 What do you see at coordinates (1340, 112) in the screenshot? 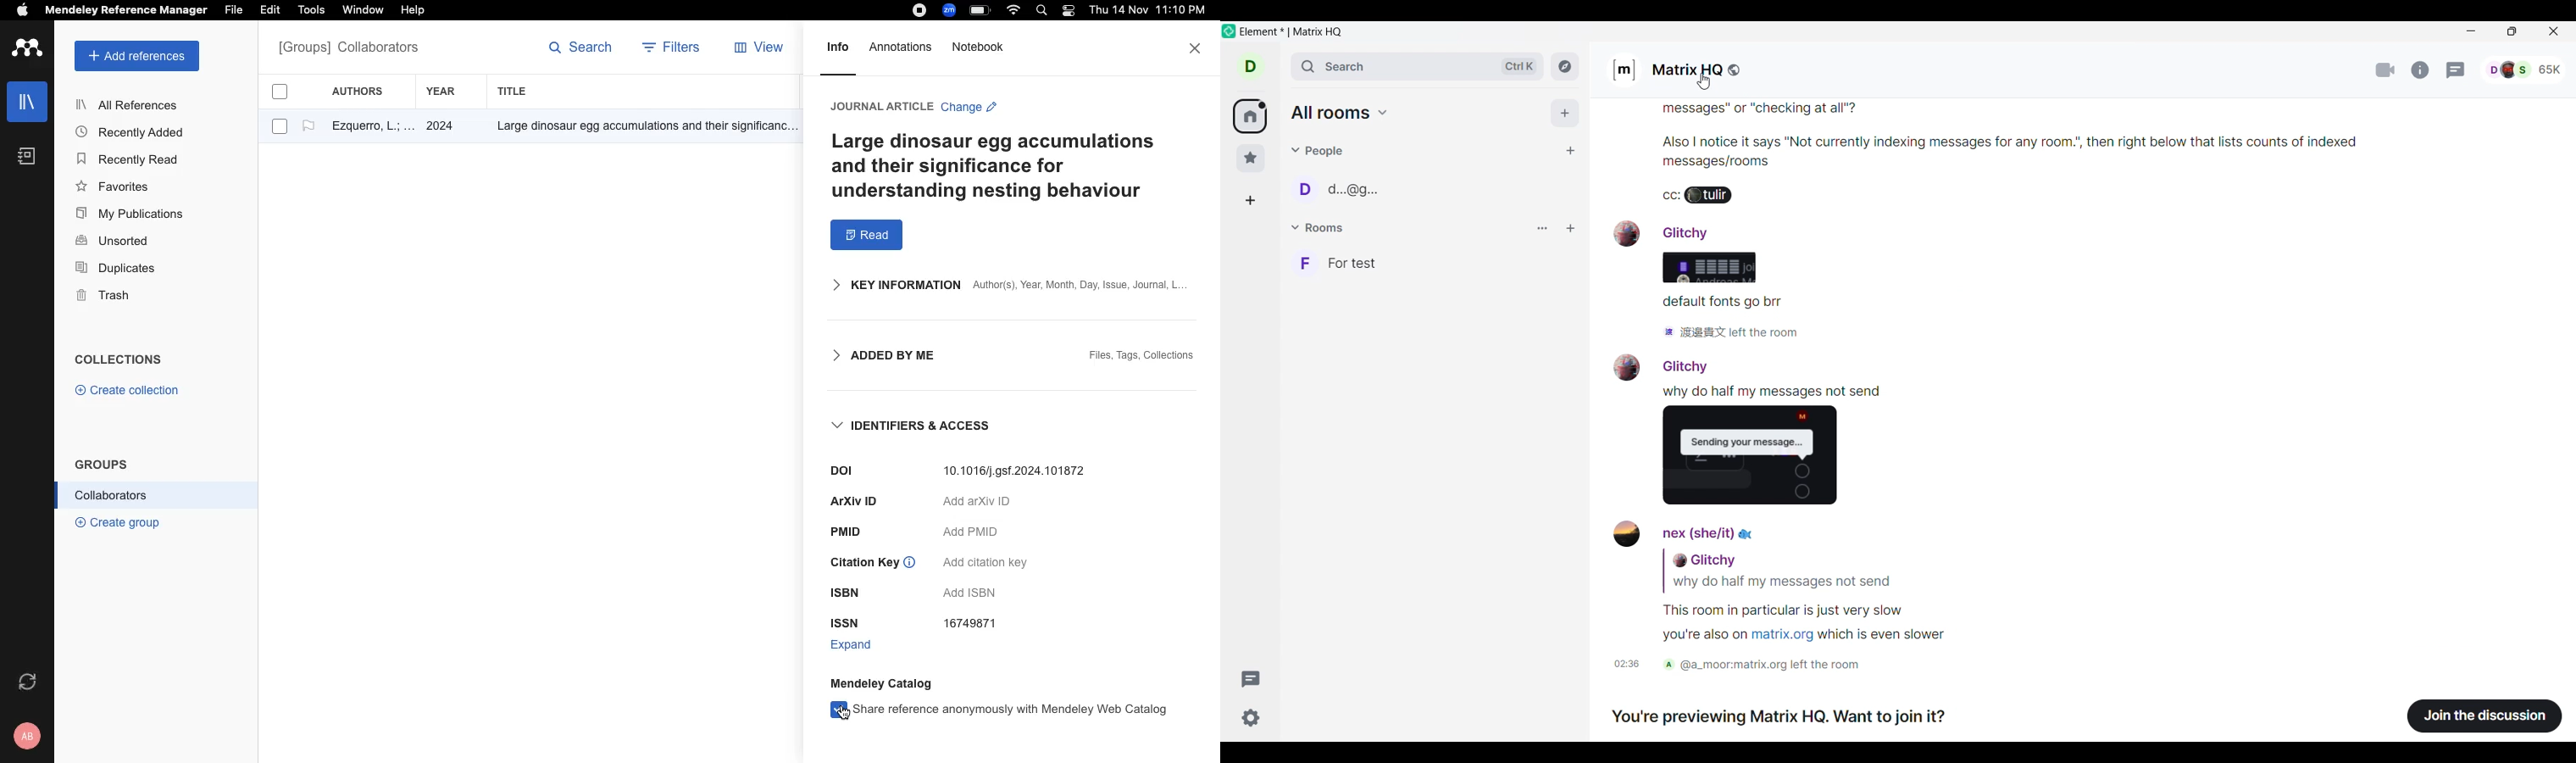
I see `All rooms` at bounding box center [1340, 112].